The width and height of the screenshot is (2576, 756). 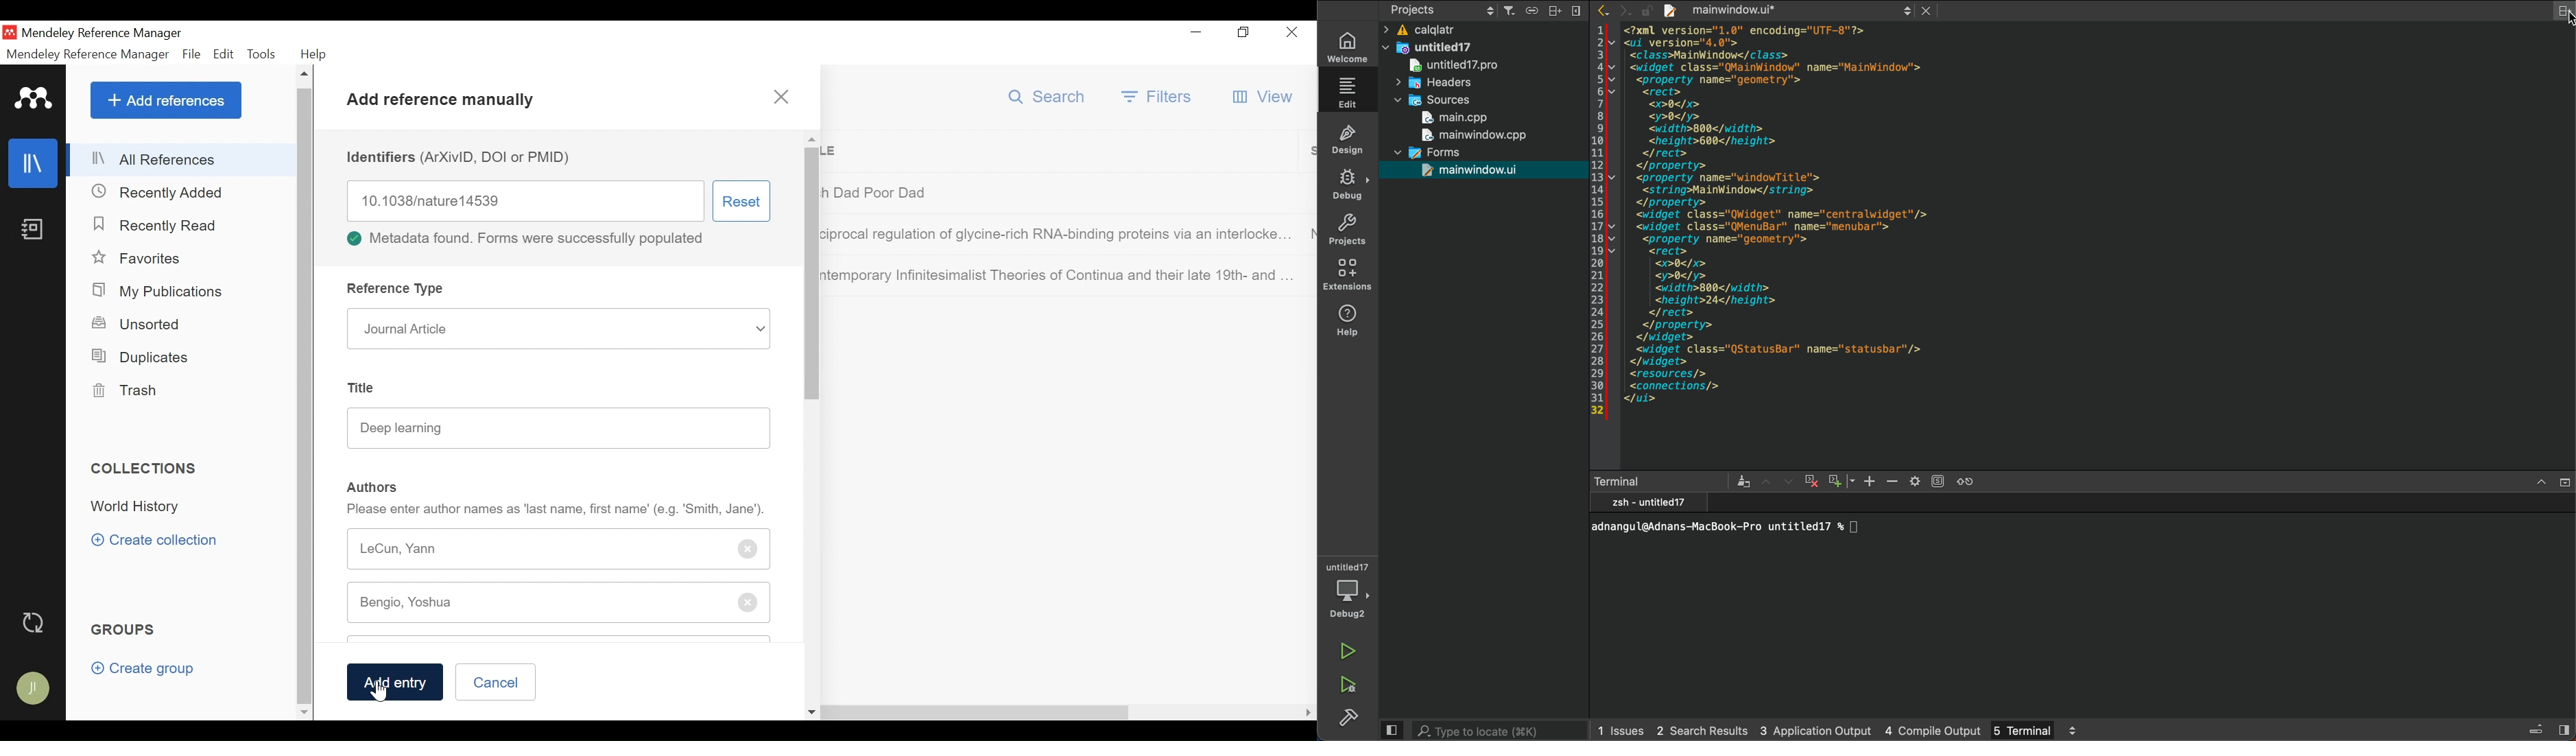 What do you see at coordinates (1841, 479) in the screenshot?
I see `zoom out` at bounding box center [1841, 479].